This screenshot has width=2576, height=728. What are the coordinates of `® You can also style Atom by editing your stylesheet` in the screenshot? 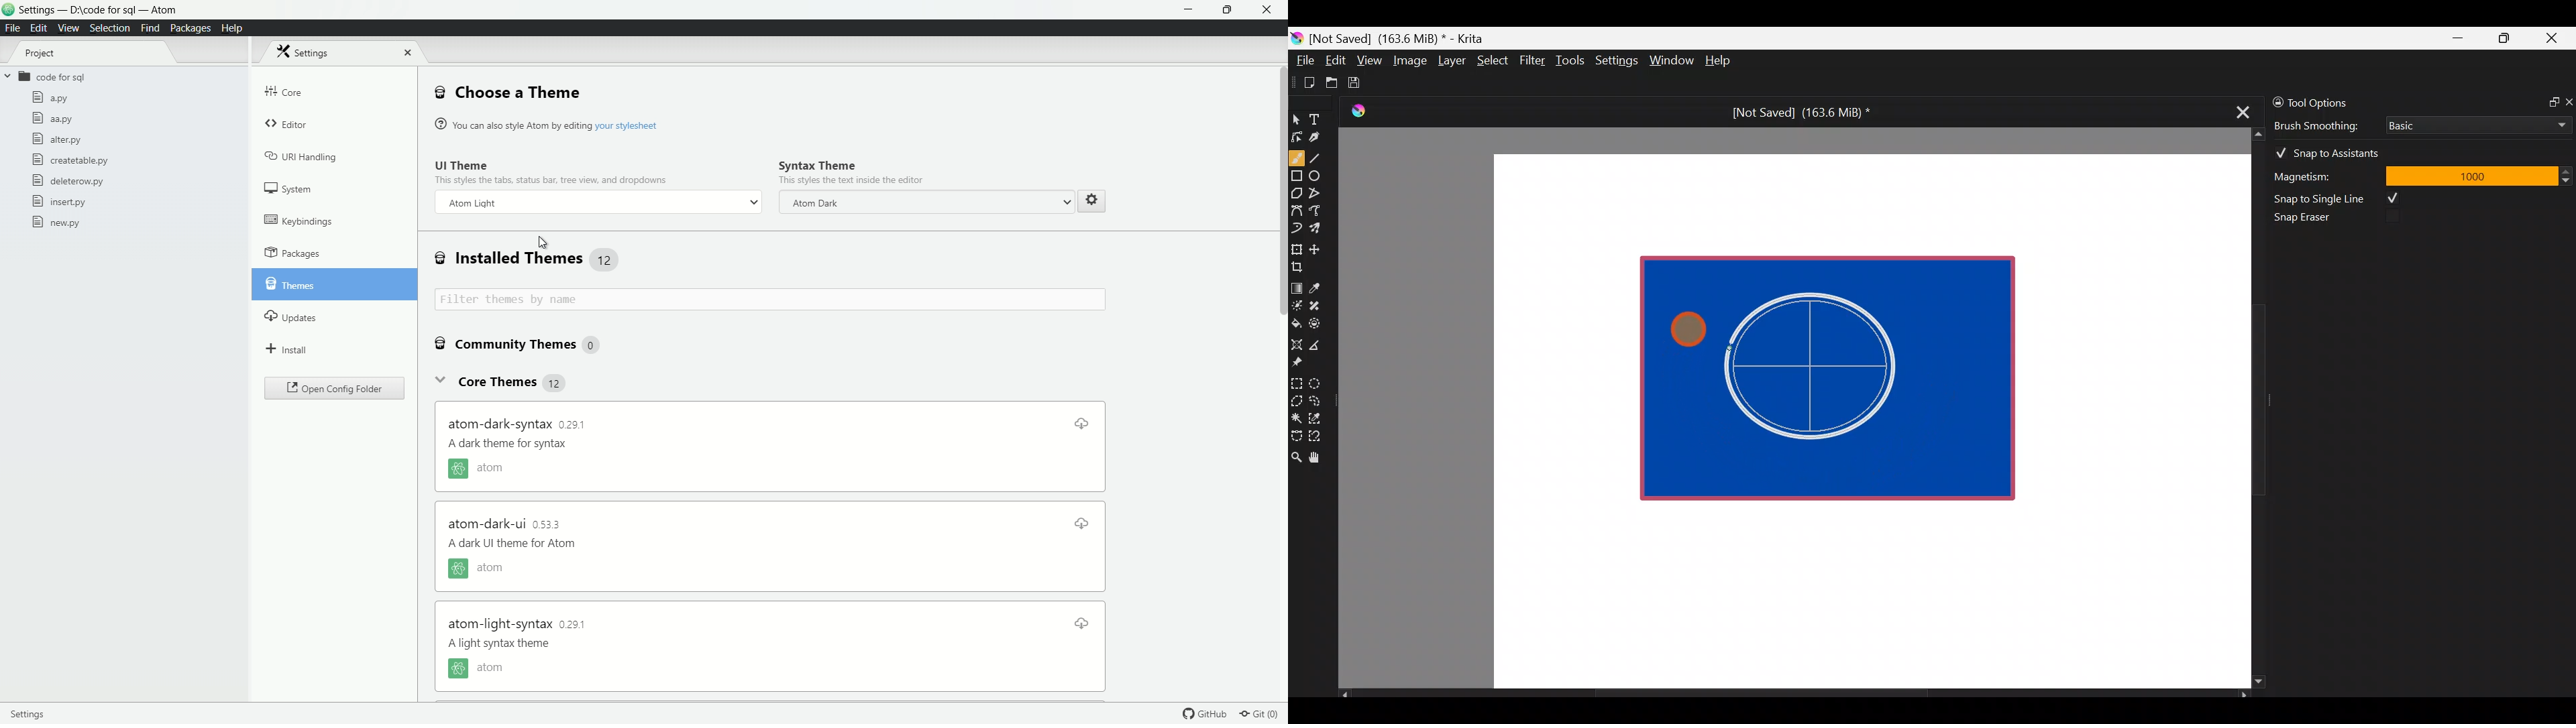 It's located at (549, 125).